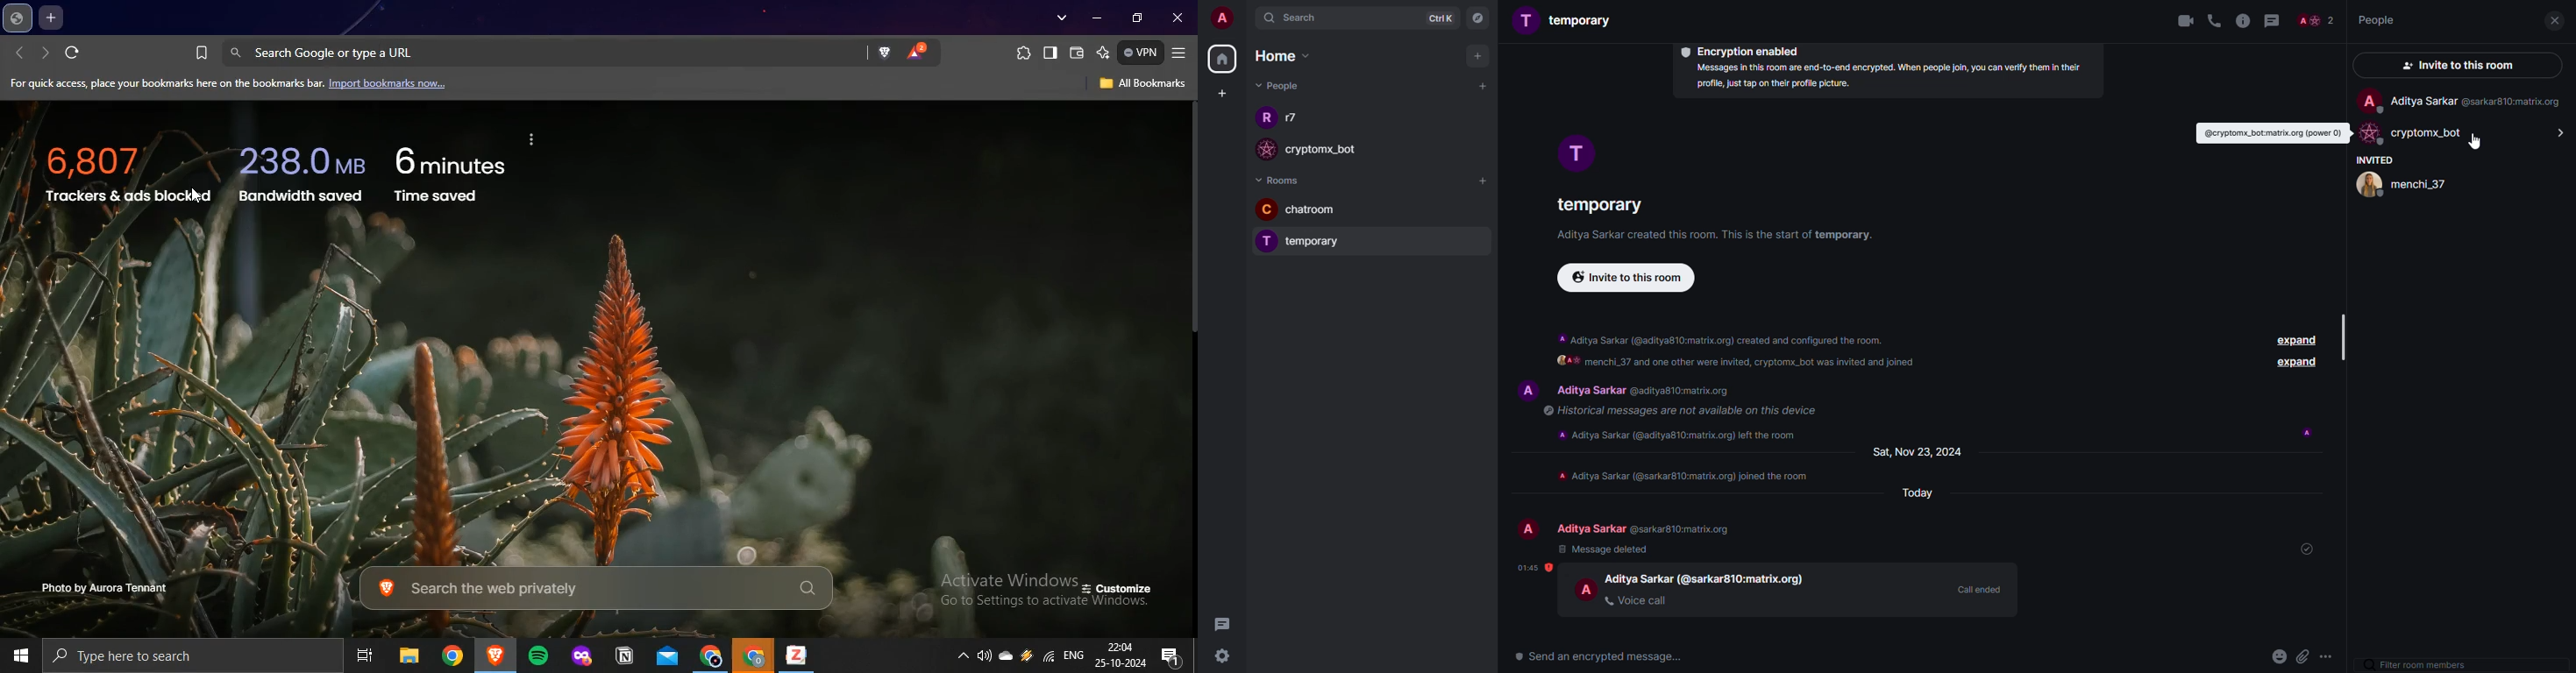  I want to click on threads, so click(2272, 22).